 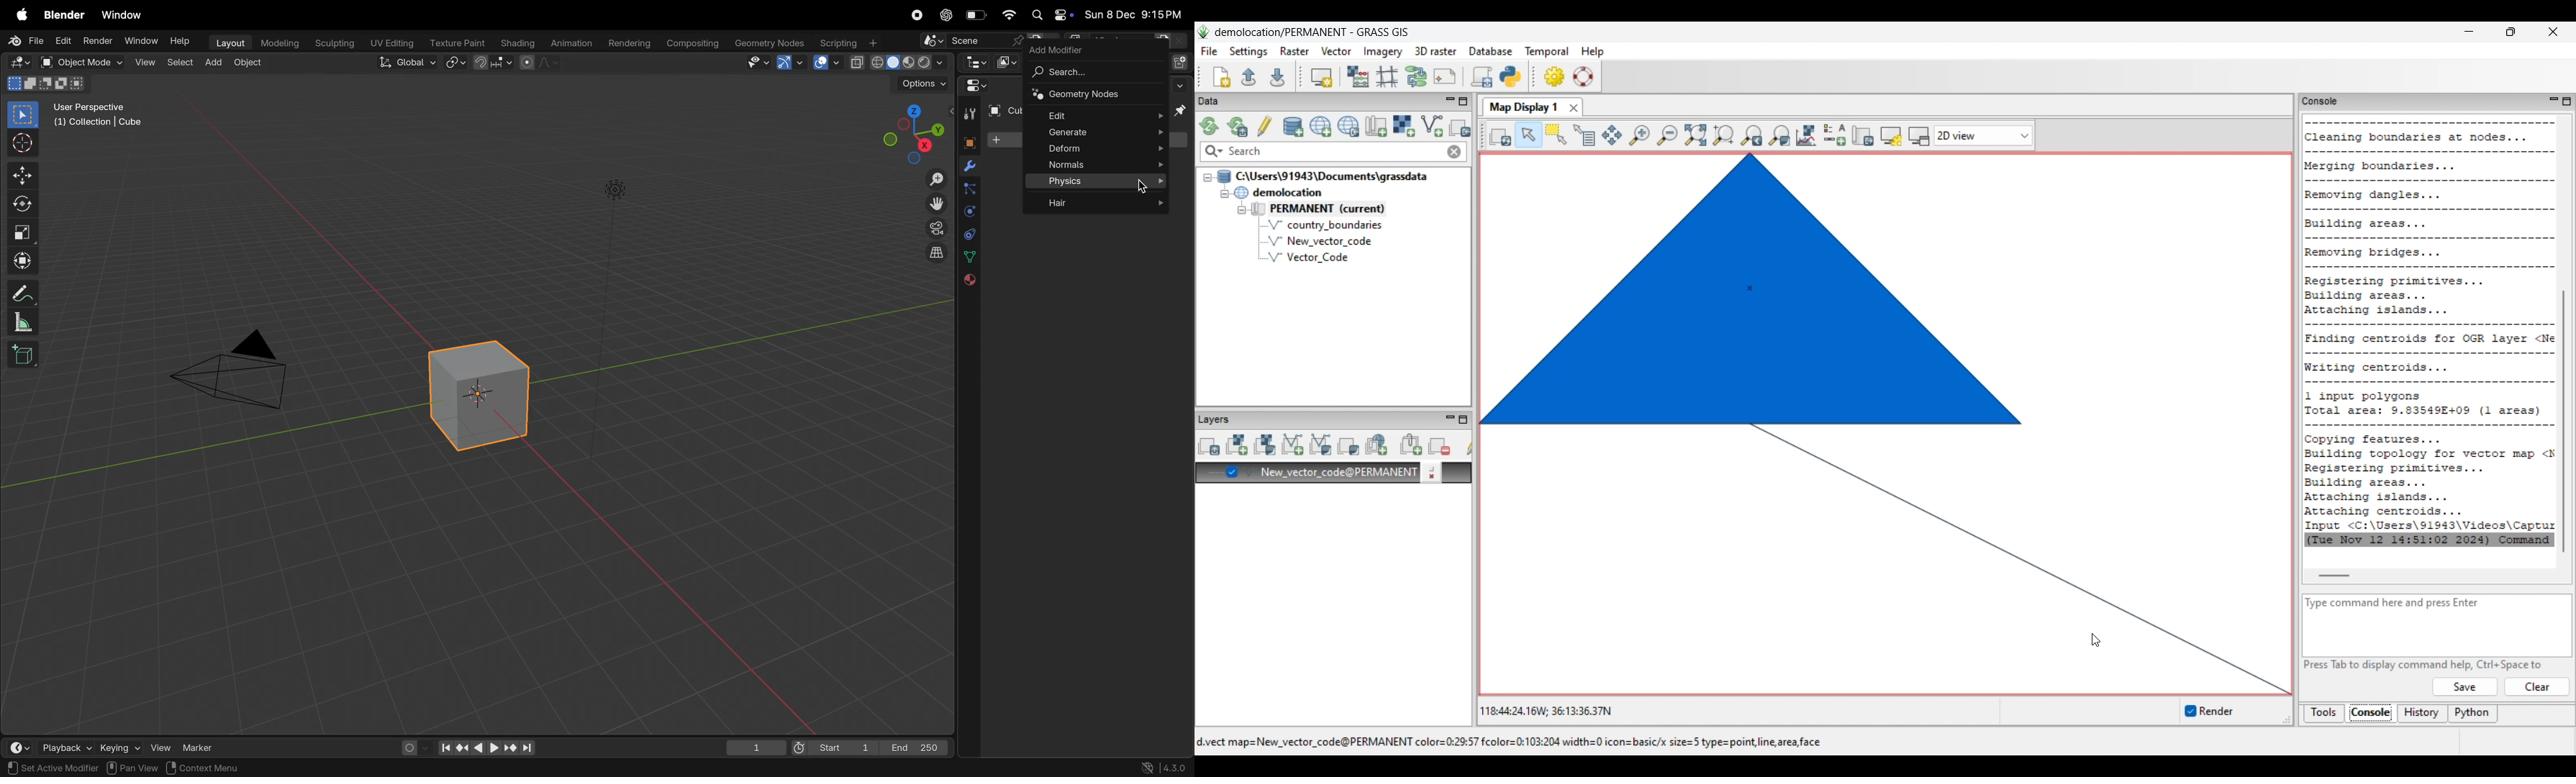 What do you see at coordinates (46, 83) in the screenshot?
I see `modes` at bounding box center [46, 83].